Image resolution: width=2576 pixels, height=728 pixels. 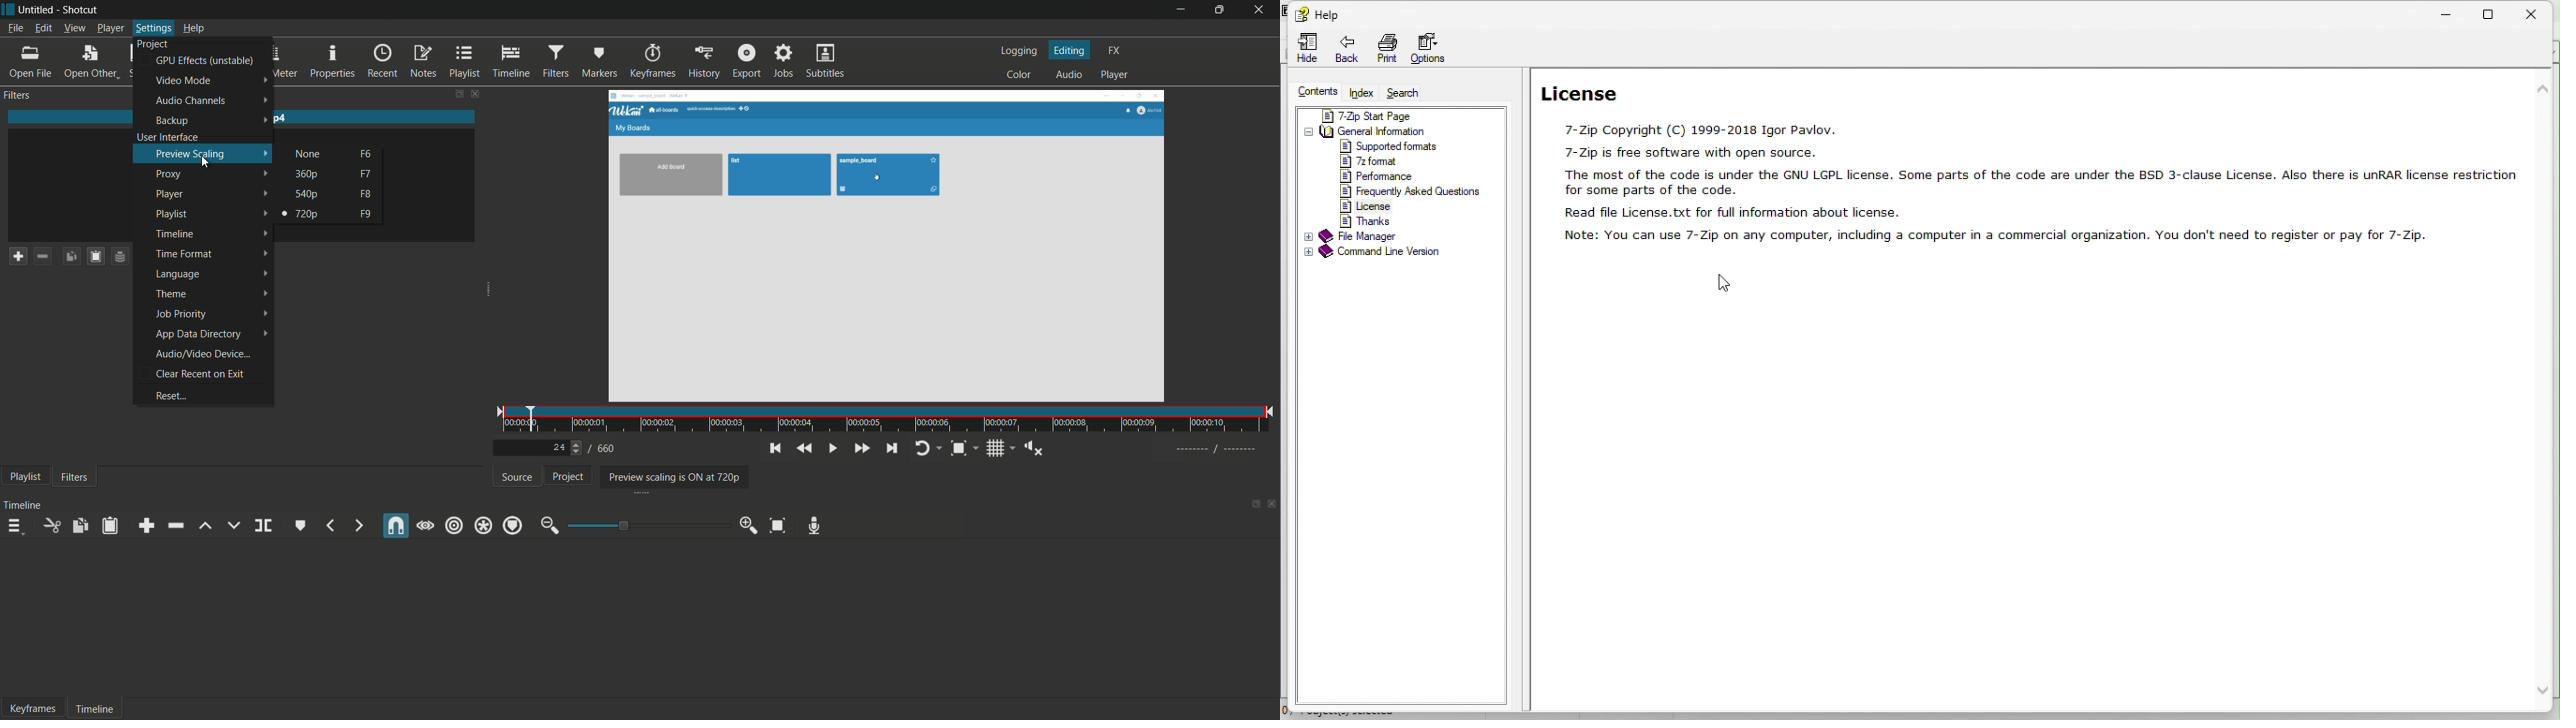 What do you see at coordinates (749, 525) in the screenshot?
I see `zoom in` at bounding box center [749, 525].